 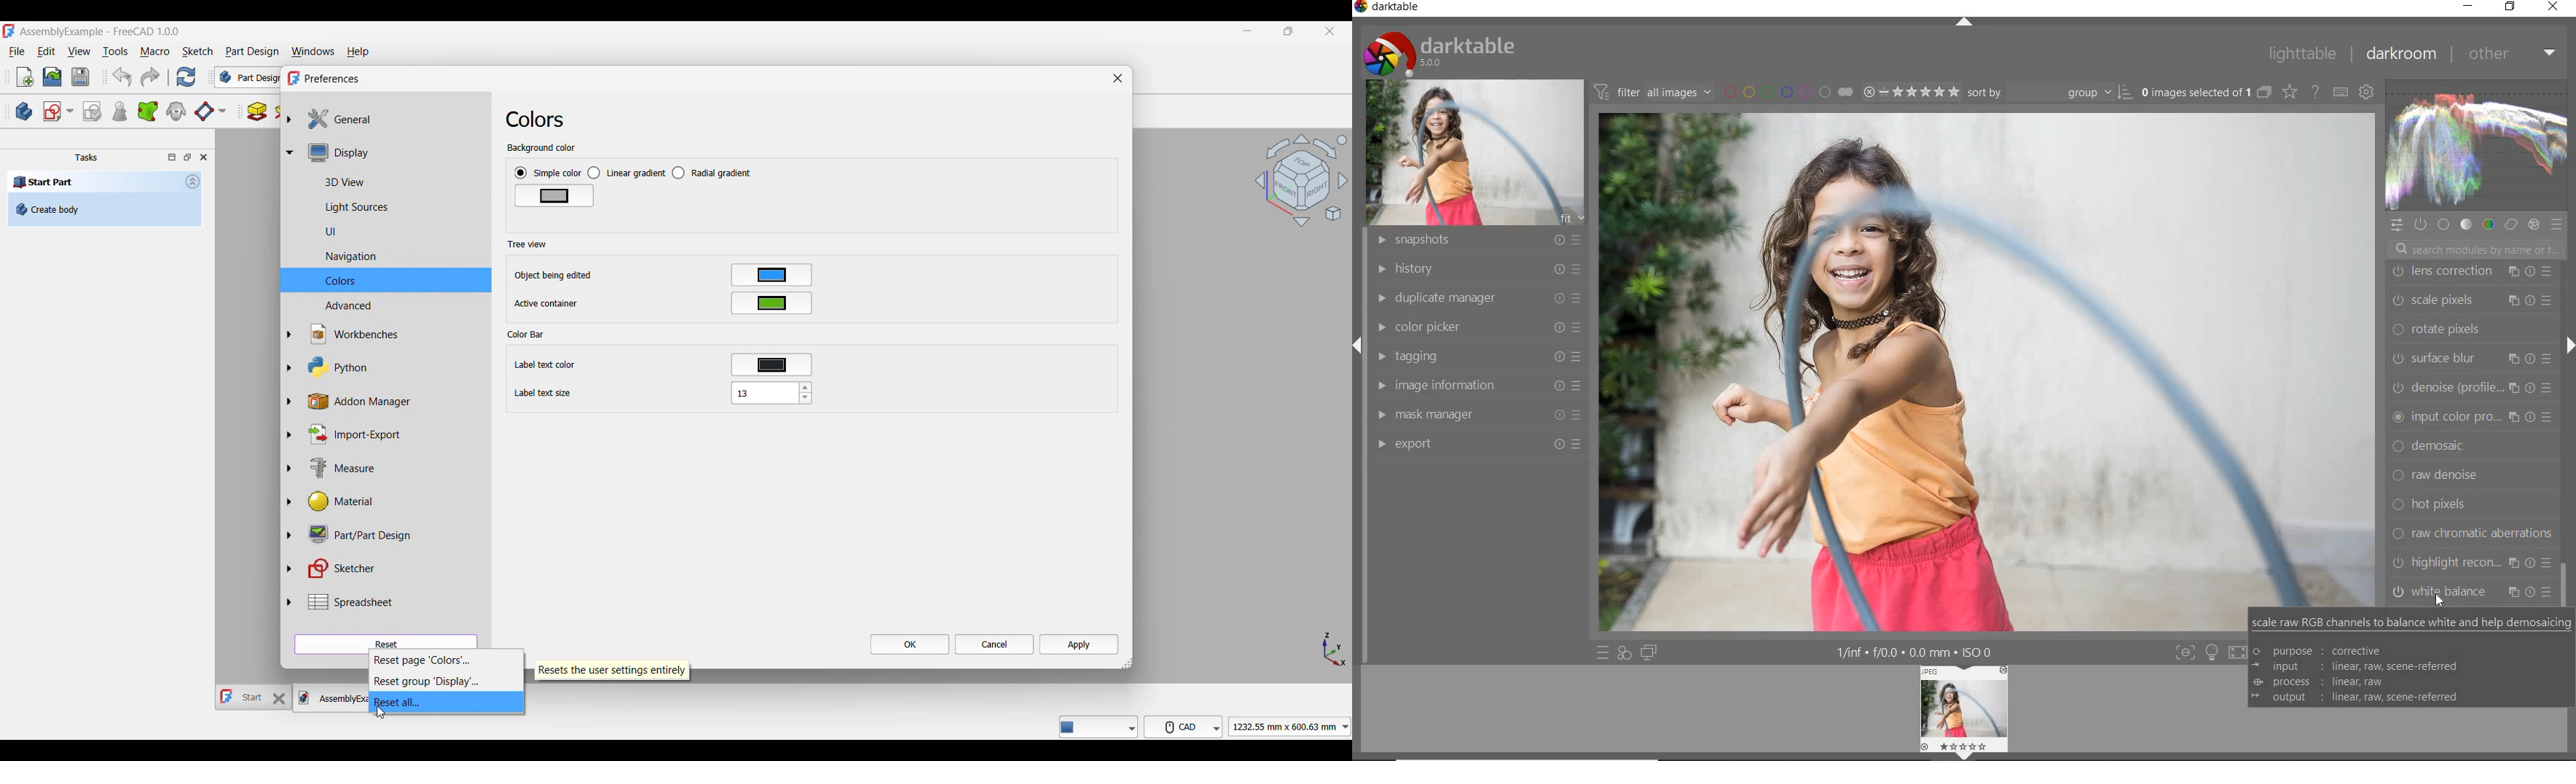 I want to click on Macro menu , so click(x=154, y=51).